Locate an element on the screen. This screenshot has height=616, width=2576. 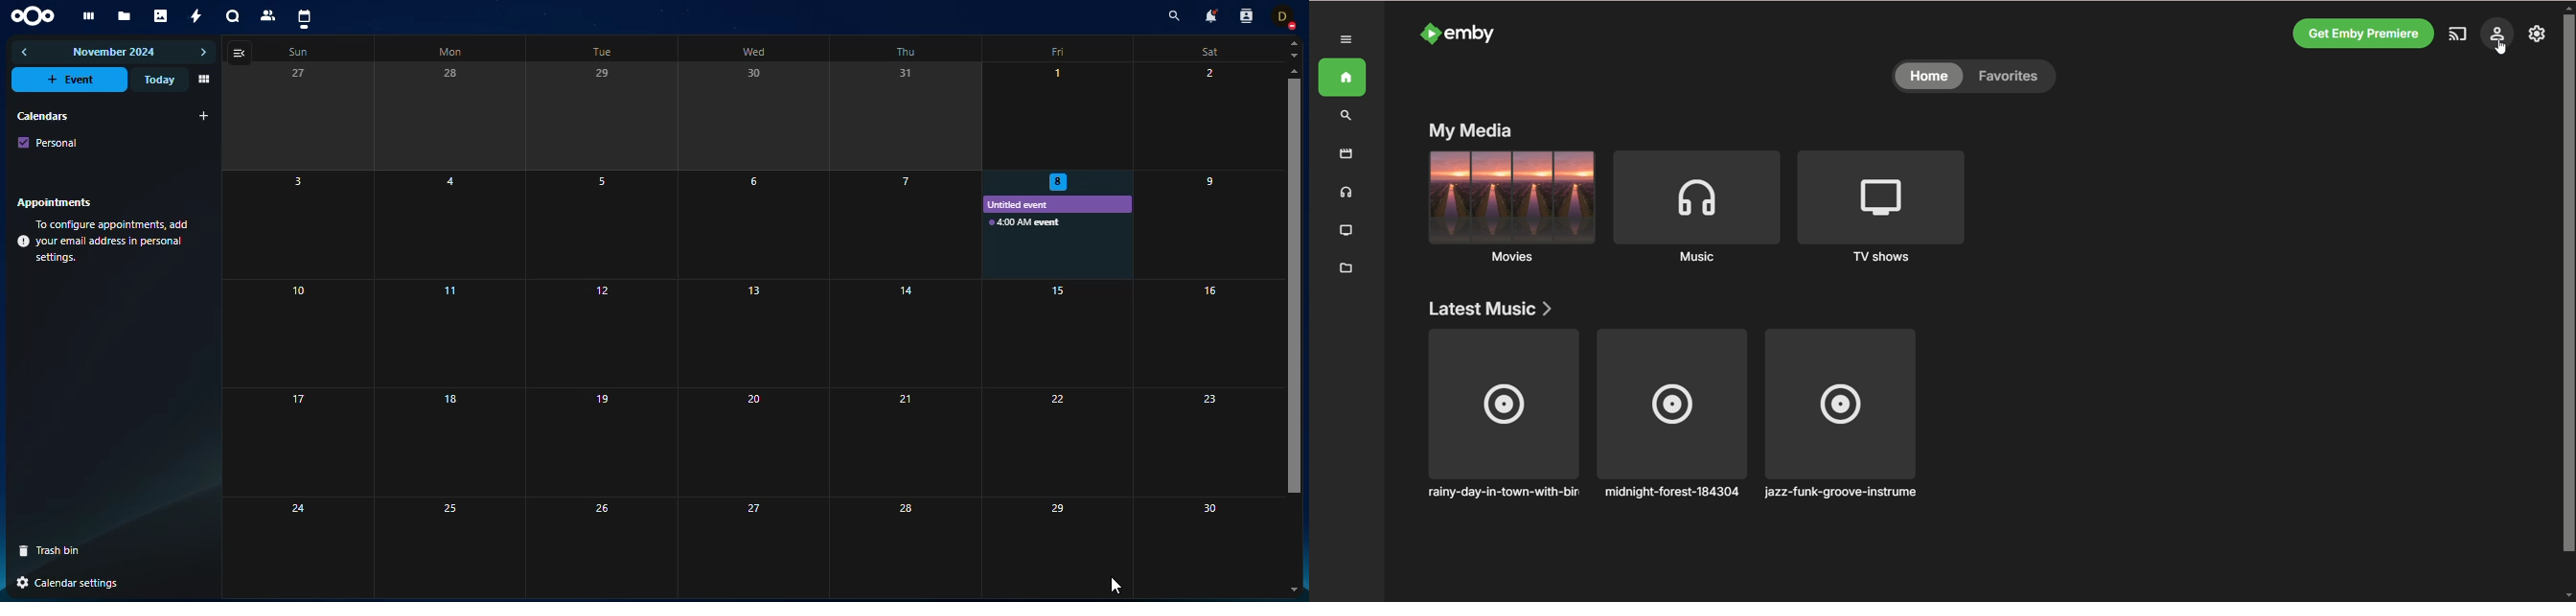
music is located at coordinates (1699, 196).